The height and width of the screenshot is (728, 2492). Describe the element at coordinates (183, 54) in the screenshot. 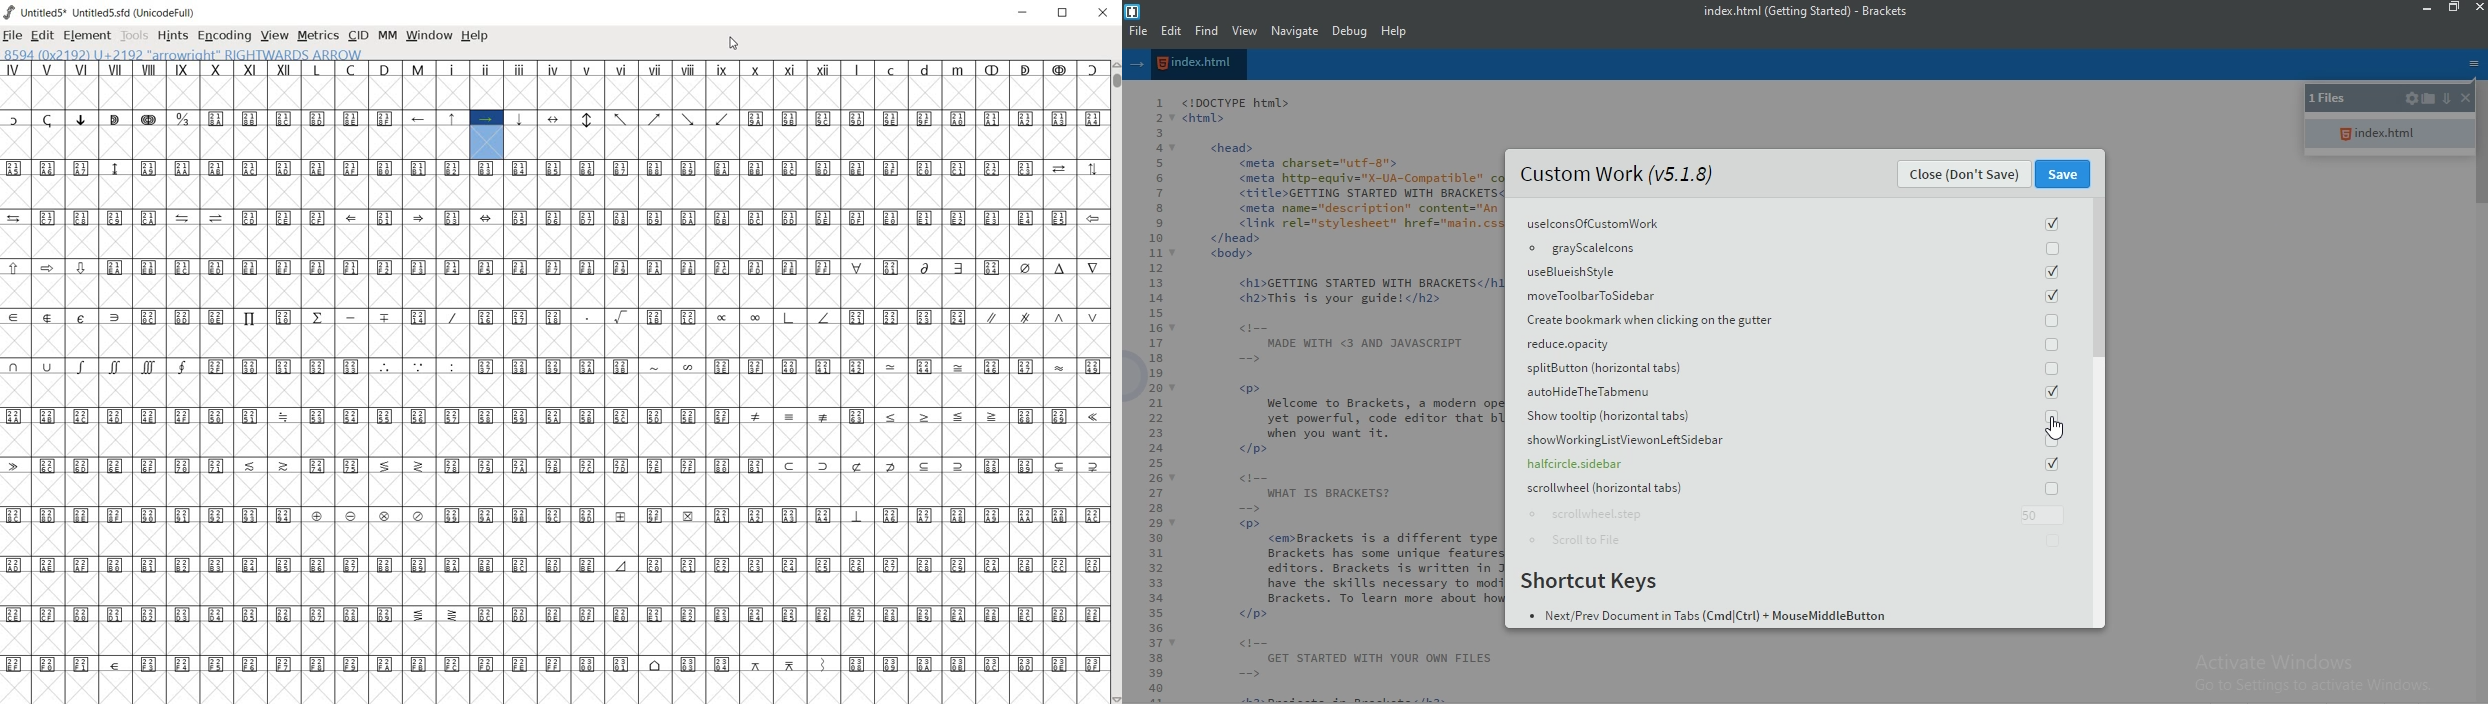

I see `8594 (0x2192) U+2192 "arrowright" RIGHTWARDS ARROW` at that location.